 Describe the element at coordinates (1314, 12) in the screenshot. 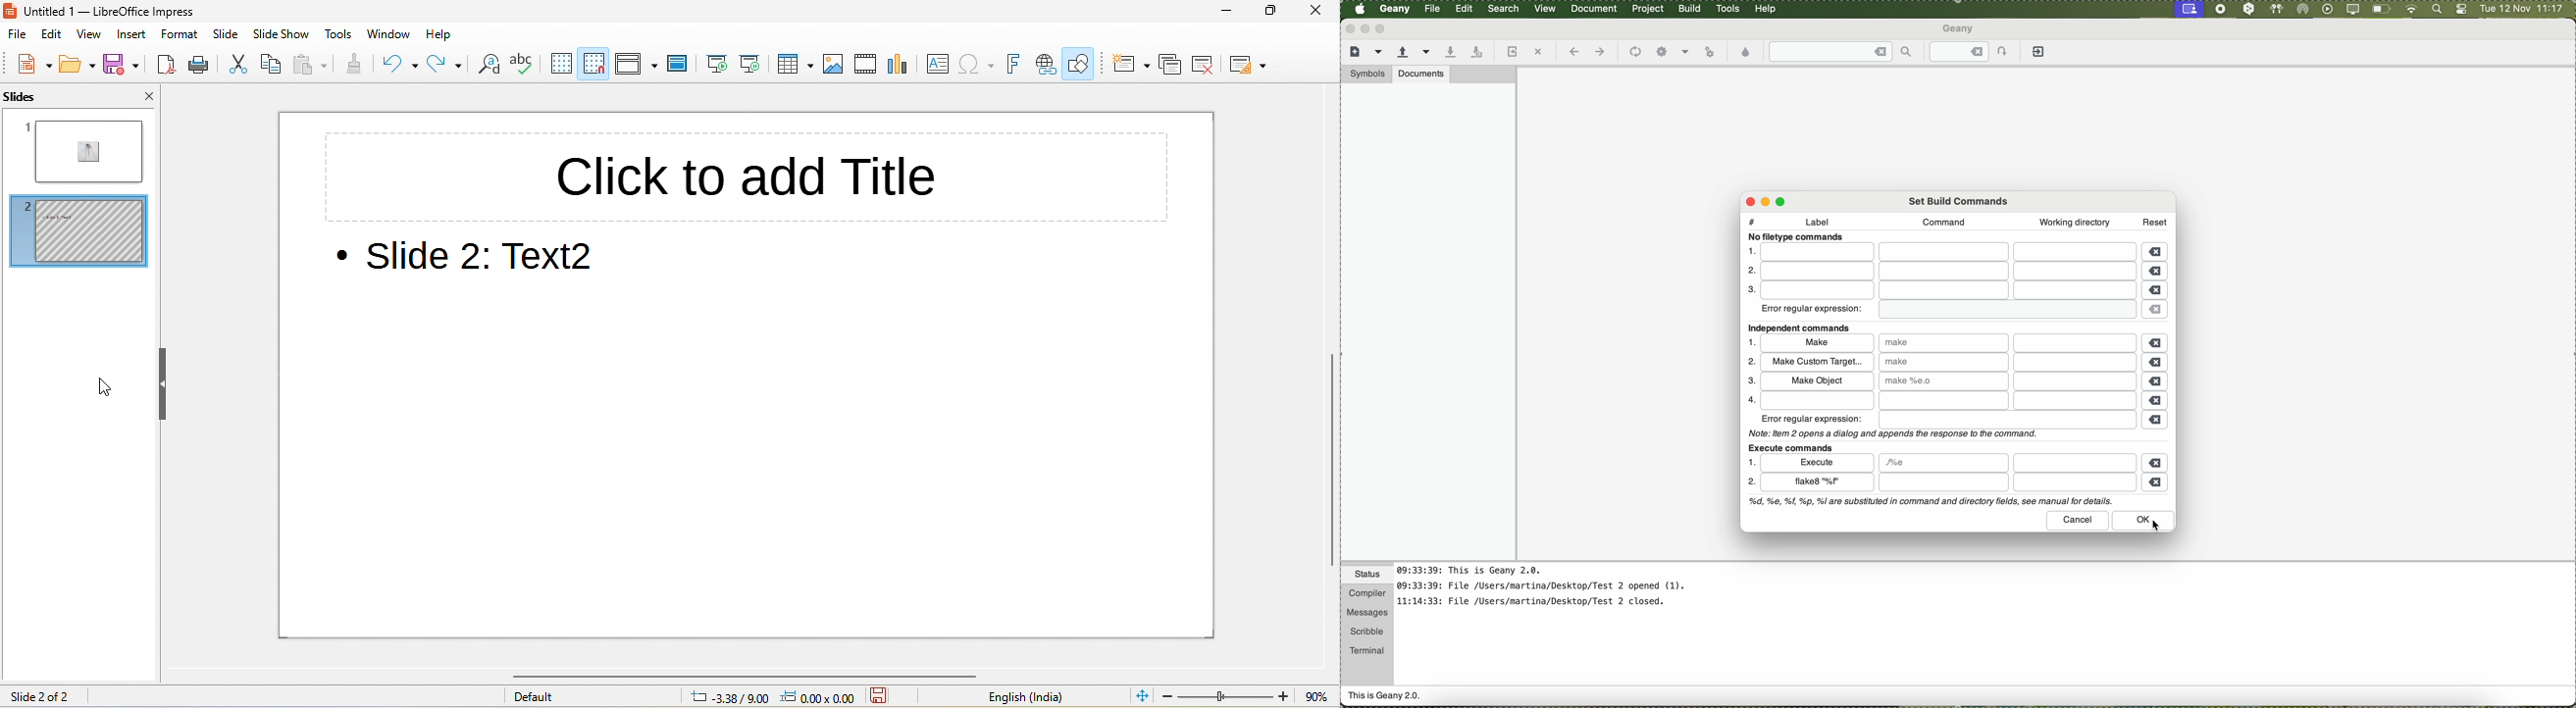

I see `close` at that location.